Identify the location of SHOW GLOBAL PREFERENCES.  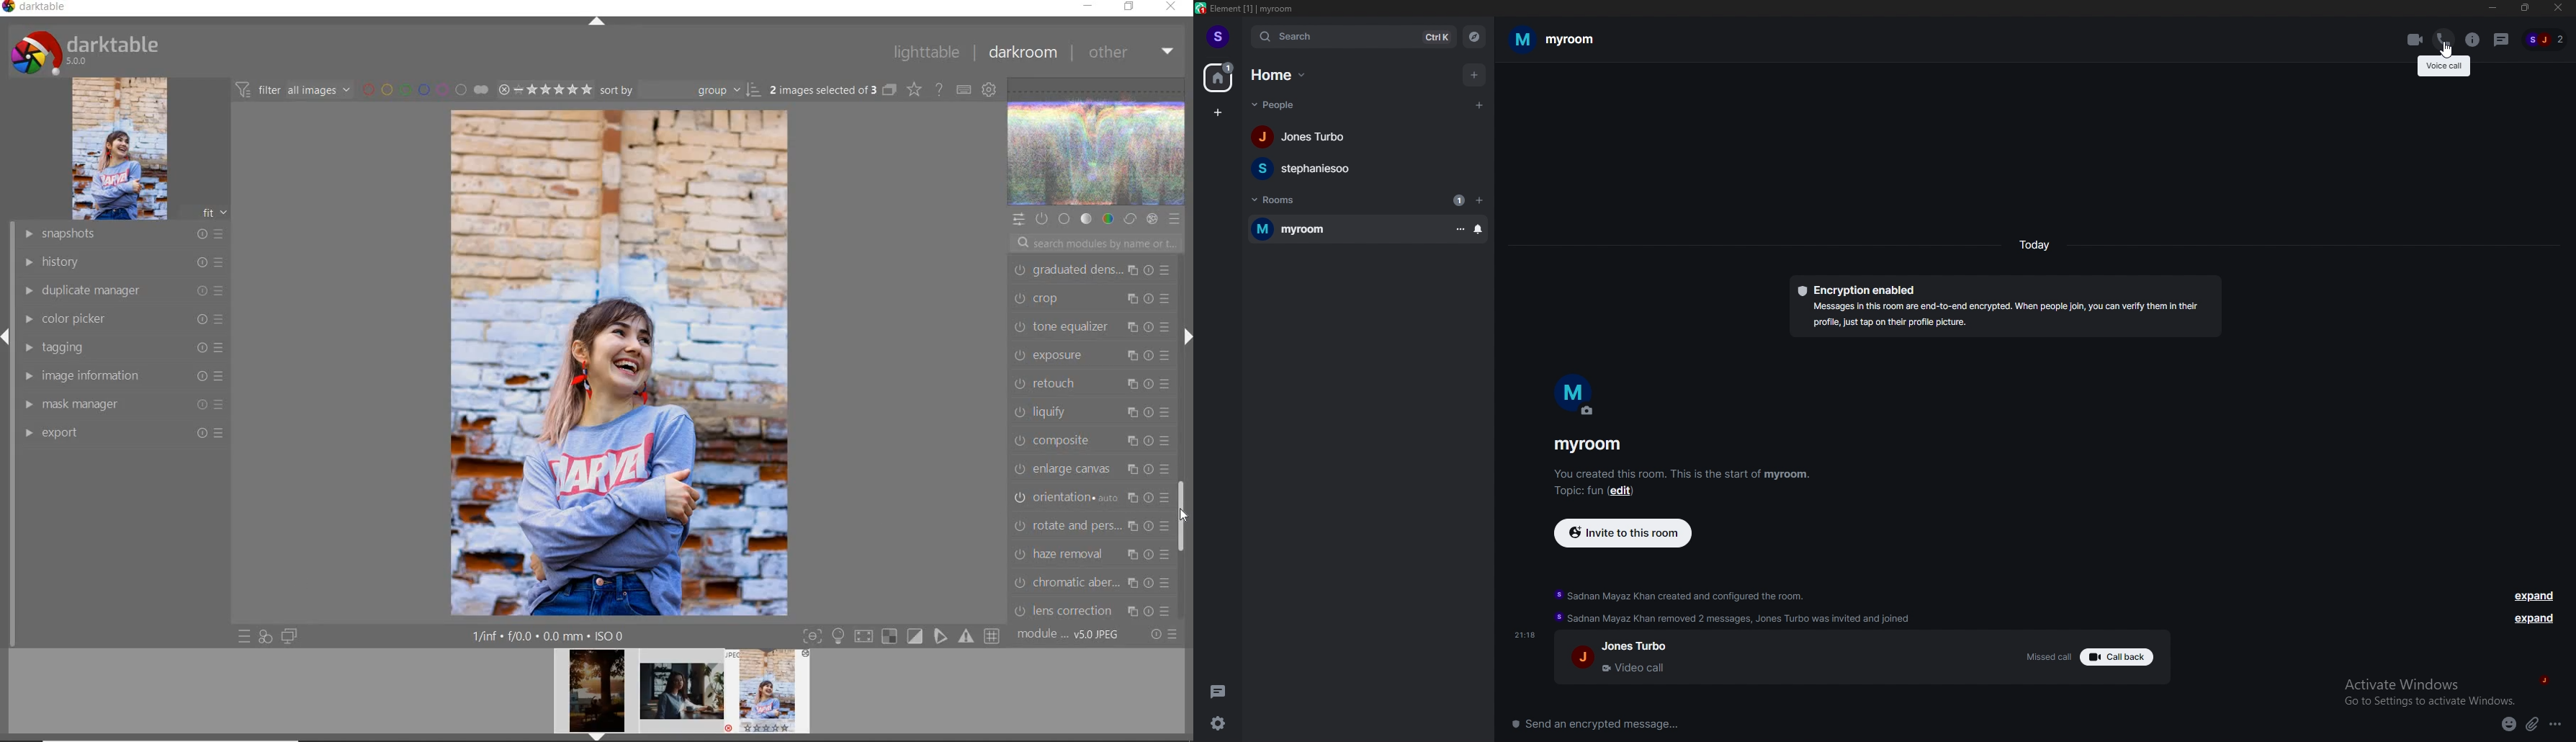
(988, 89).